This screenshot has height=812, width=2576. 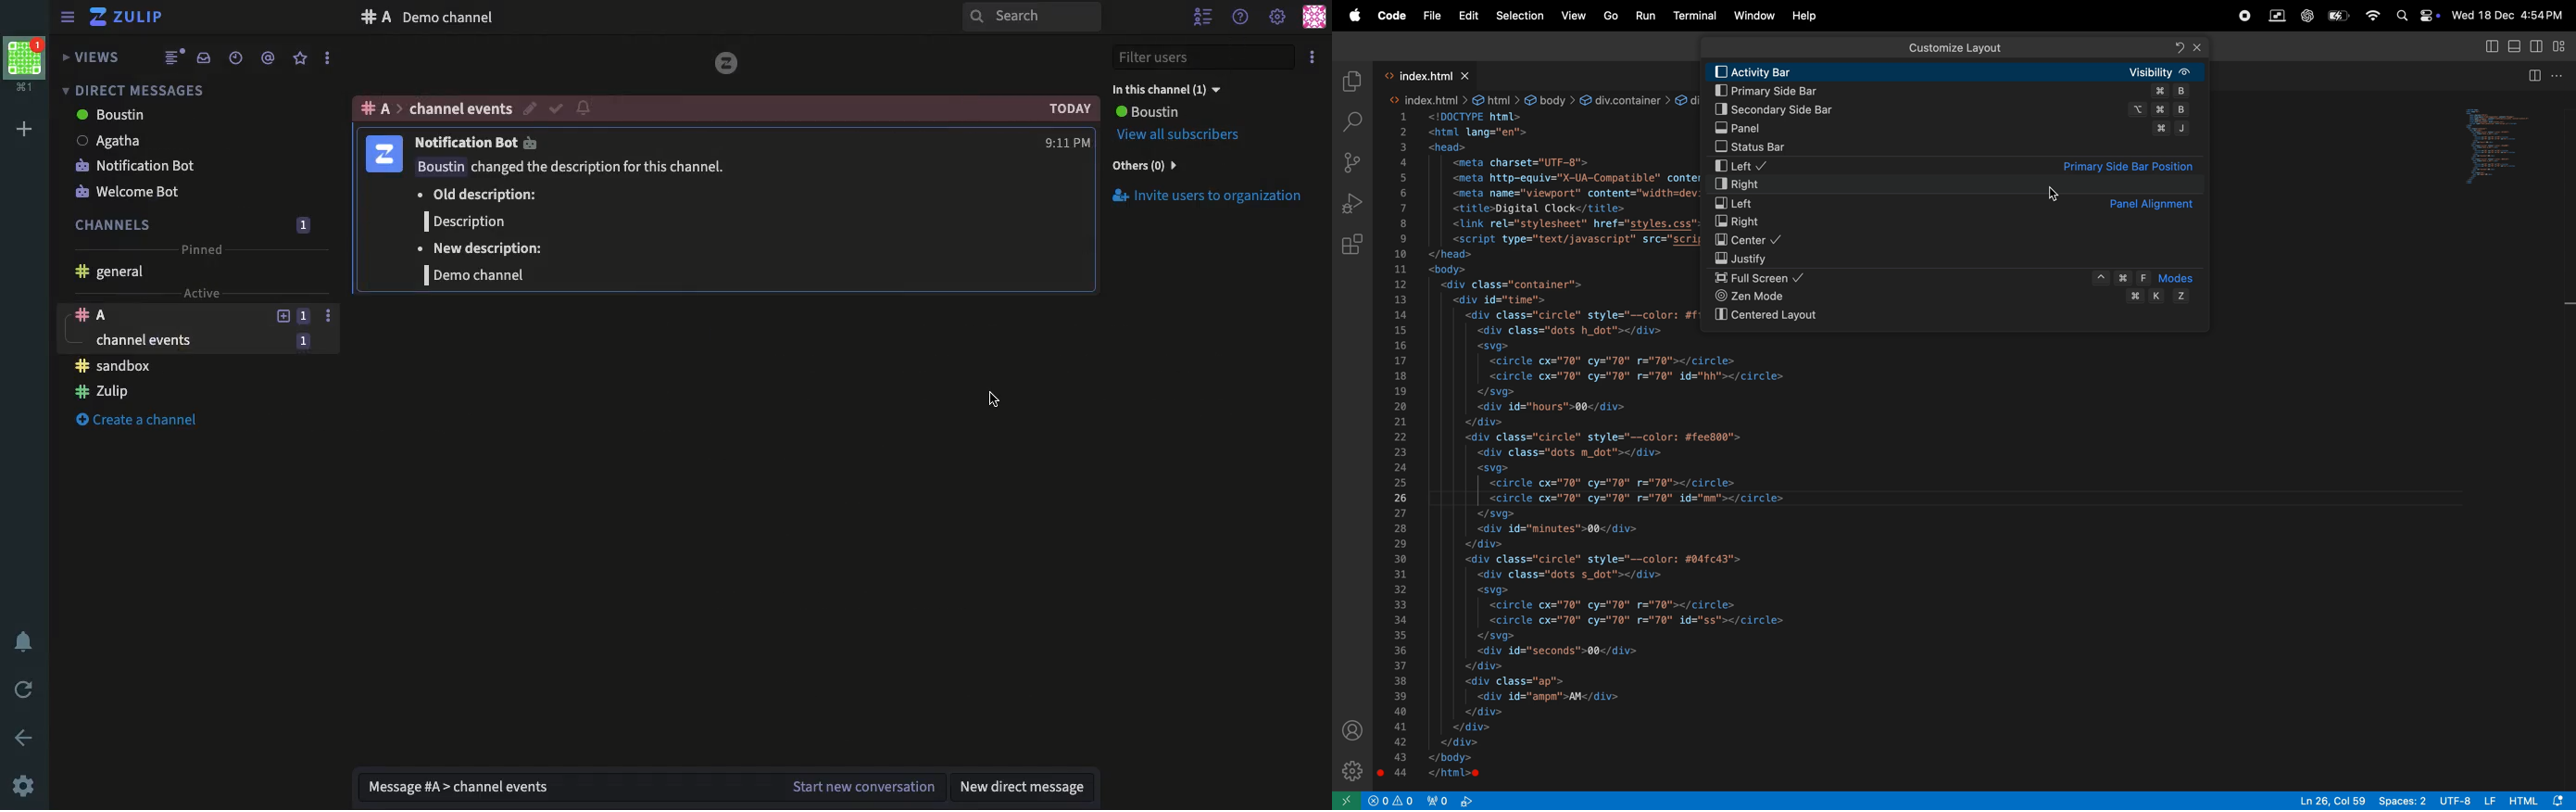 What do you see at coordinates (327, 57) in the screenshot?
I see `options` at bounding box center [327, 57].